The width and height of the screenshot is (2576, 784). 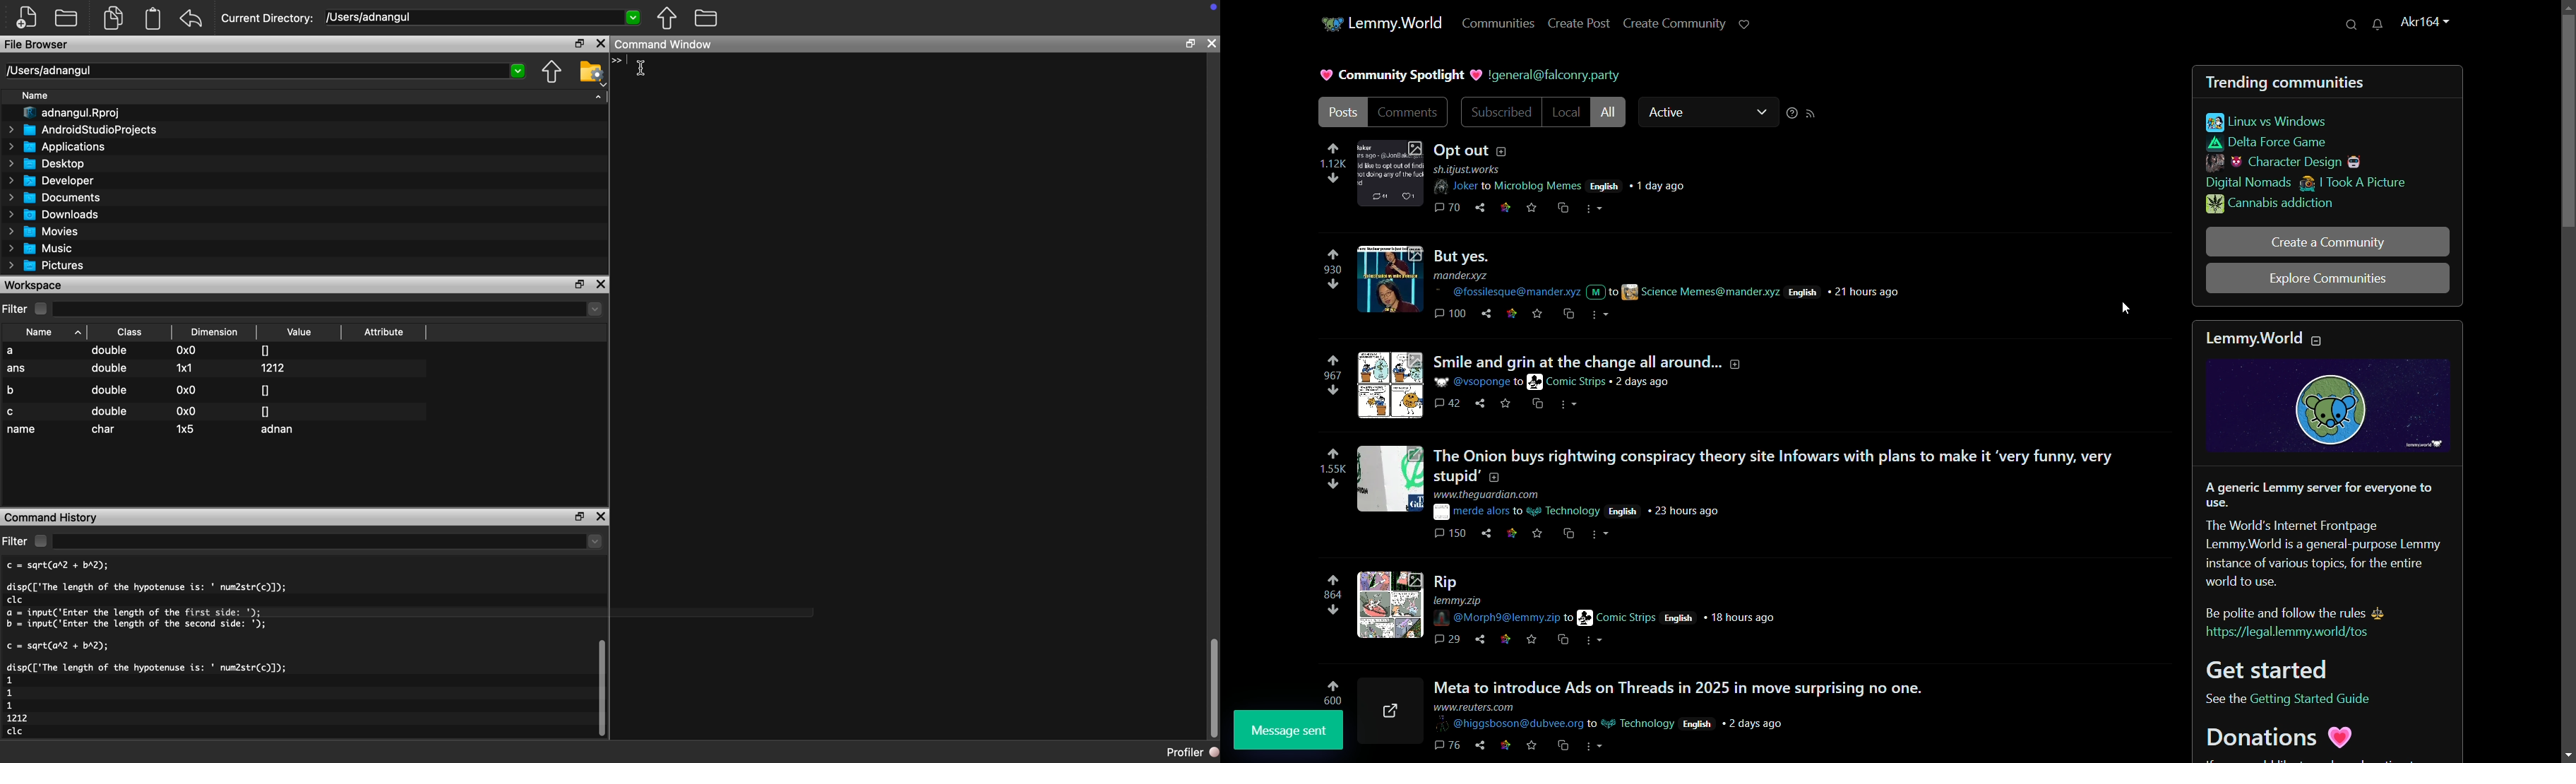 What do you see at coordinates (1333, 699) in the screenshot?
I see `number of votes` at bounding box center [1333, 699].